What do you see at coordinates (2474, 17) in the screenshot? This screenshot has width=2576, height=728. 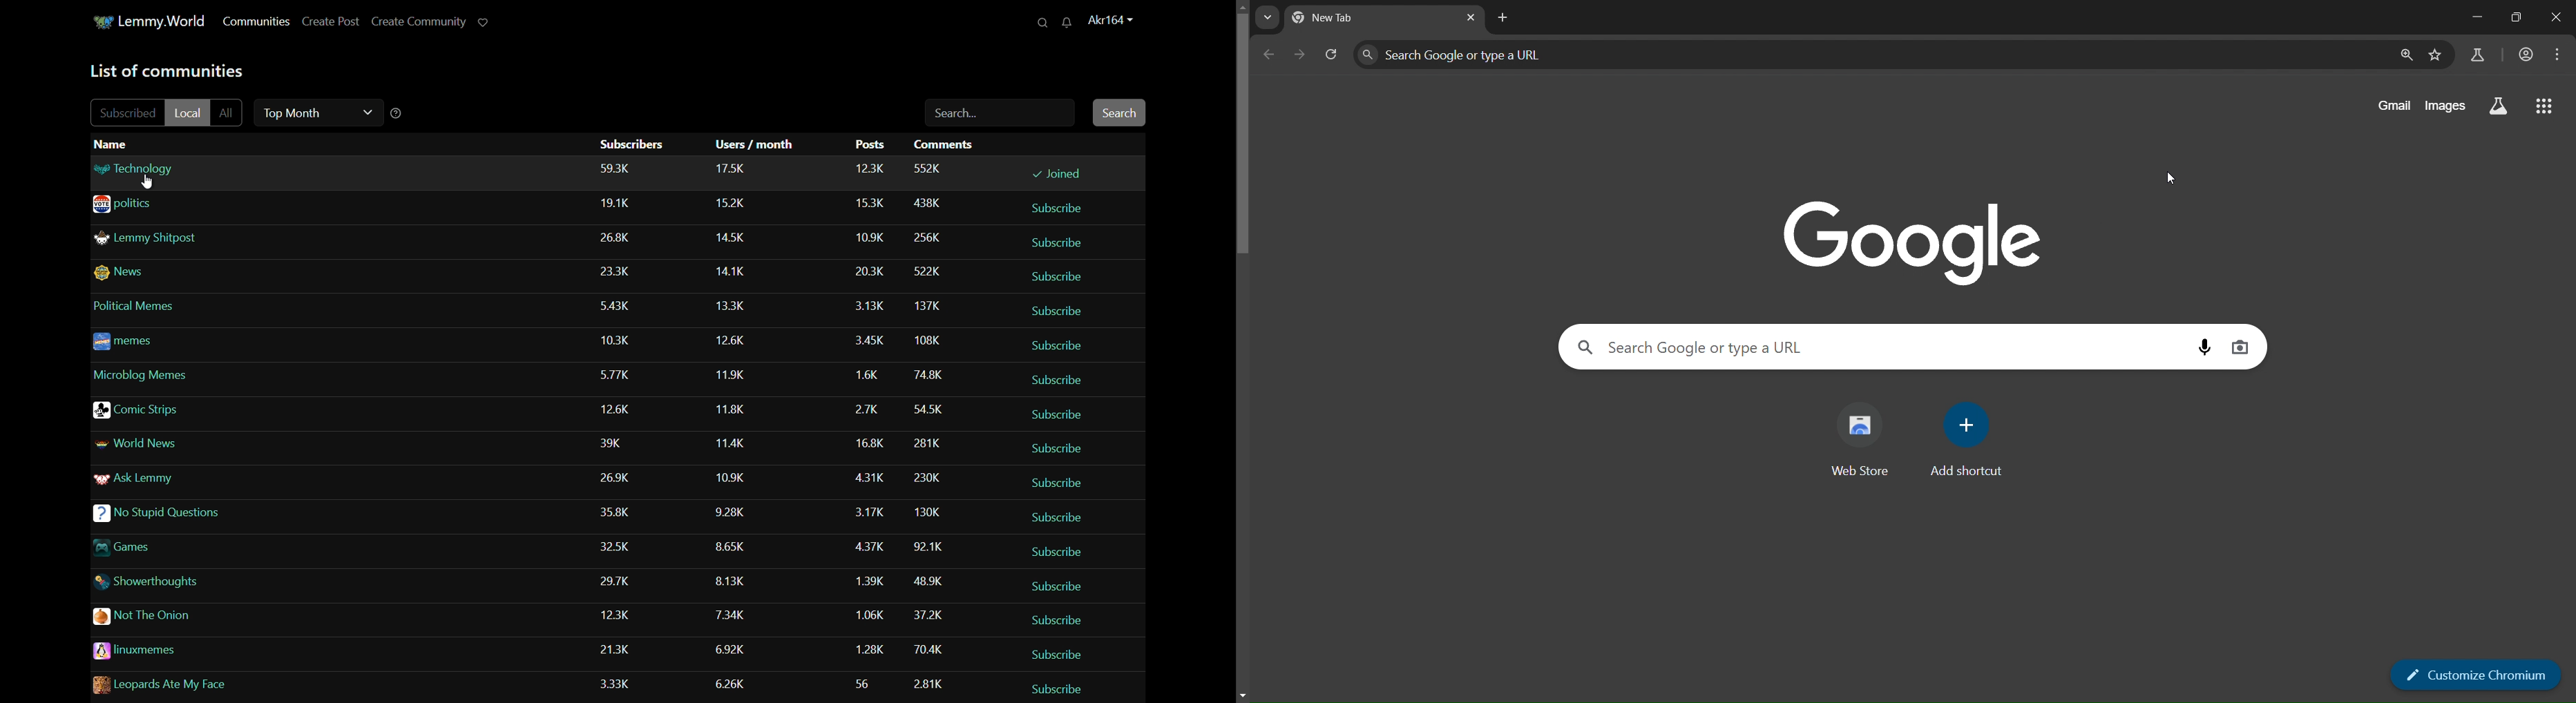 I see `minimize` at bounding box center [2474, 17].